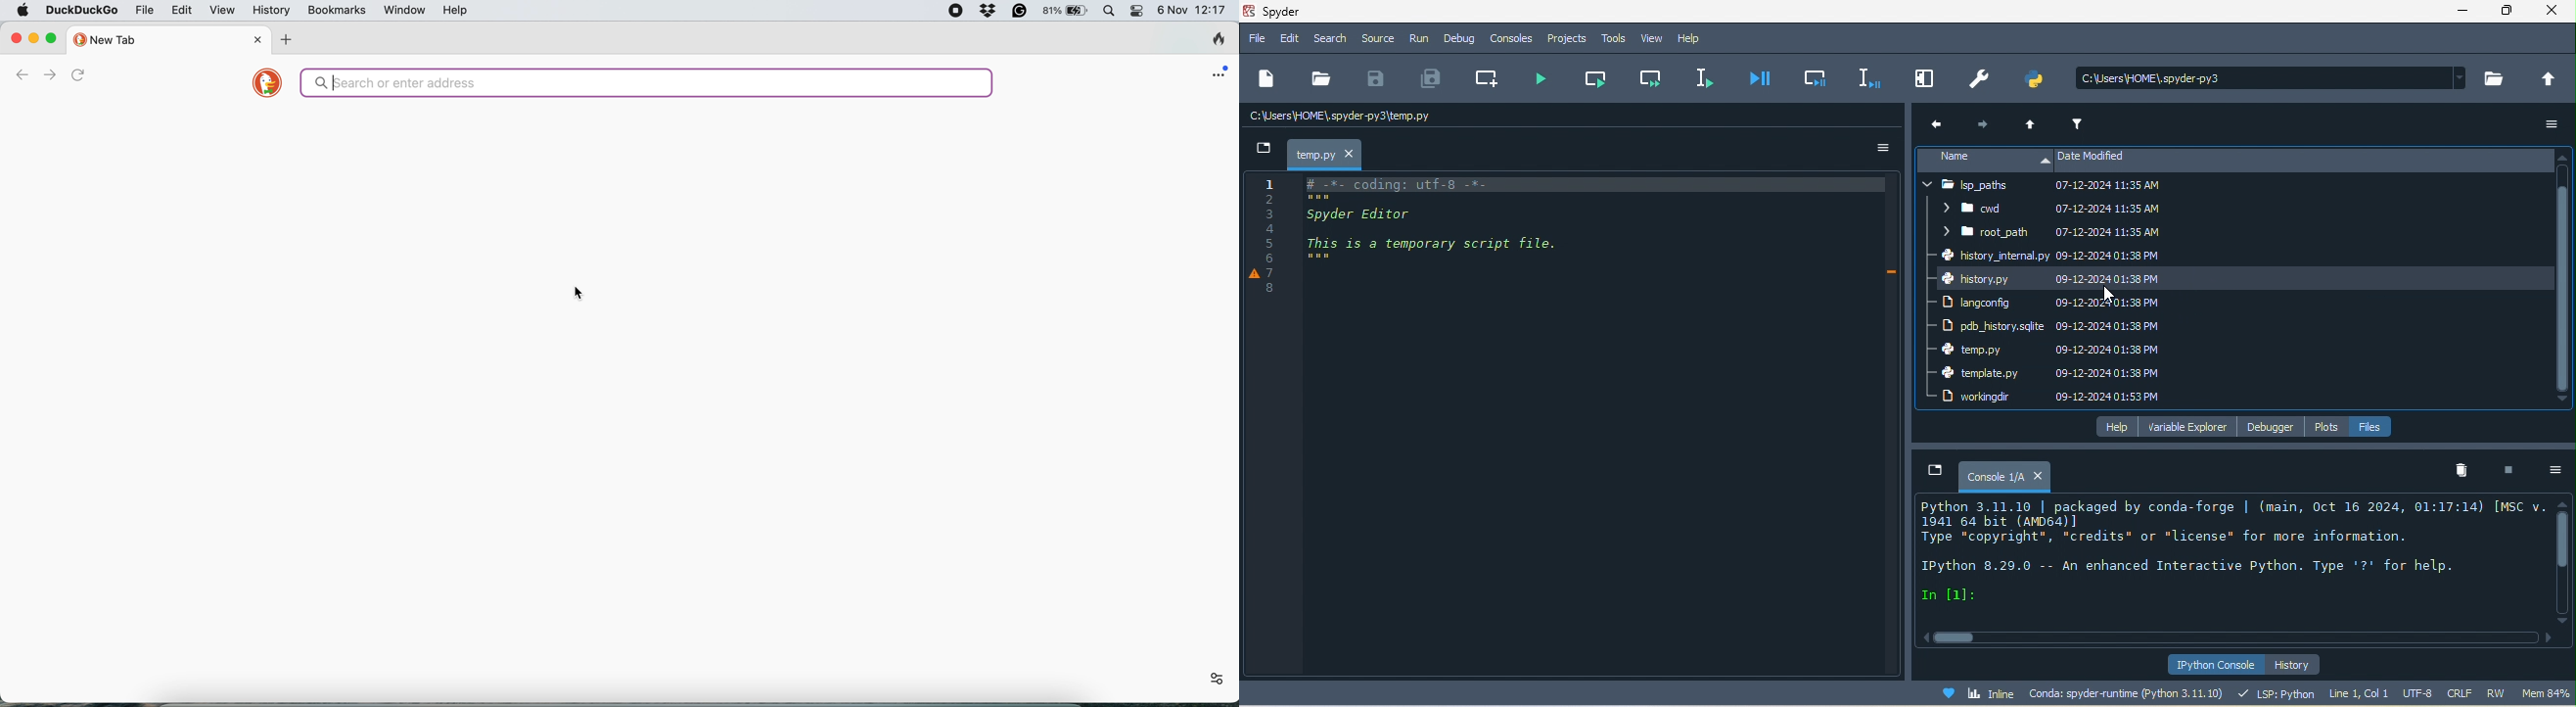  What do you see at coordinates (2553, 126) in the screenshot?
I see `option` at bounding box center [2553, 126].